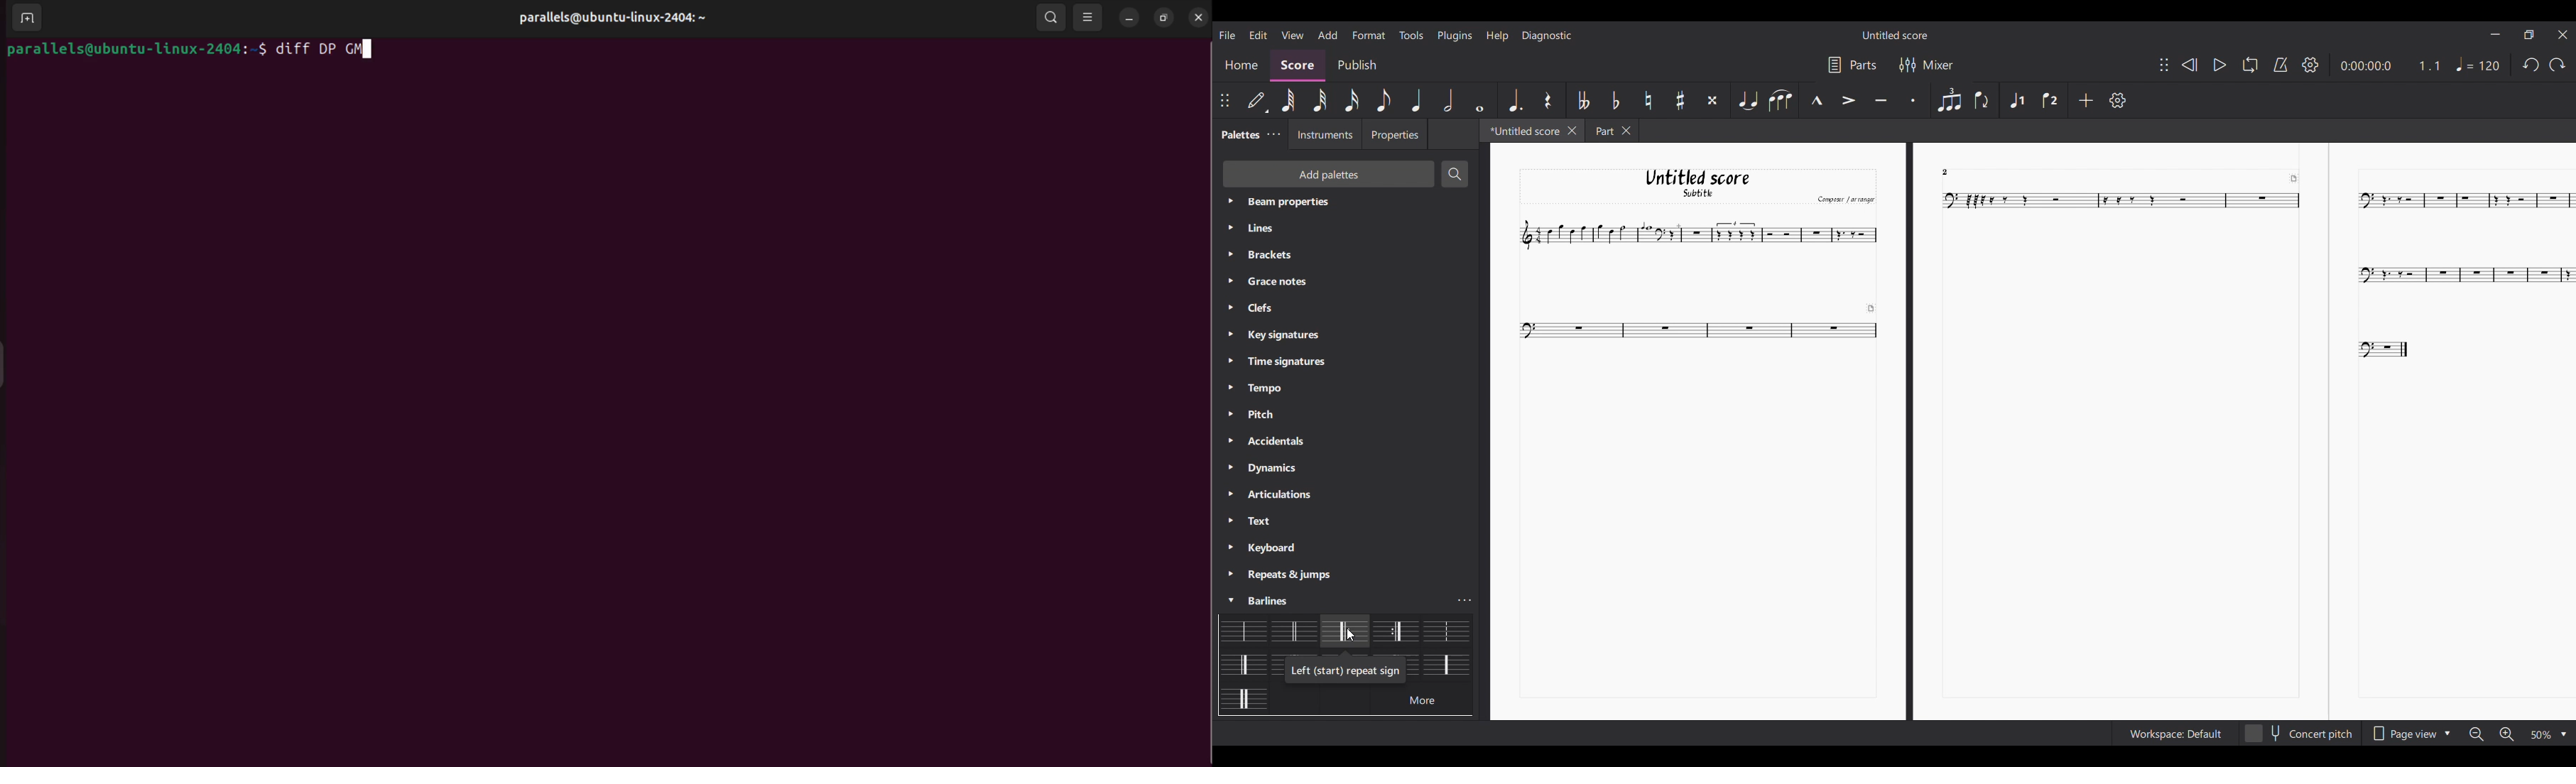 The image size is (2576, 784). What do you see at coordinates (1294, 631) in the screenshot?
I see `Barline options` at bounding box center [1294, 631].